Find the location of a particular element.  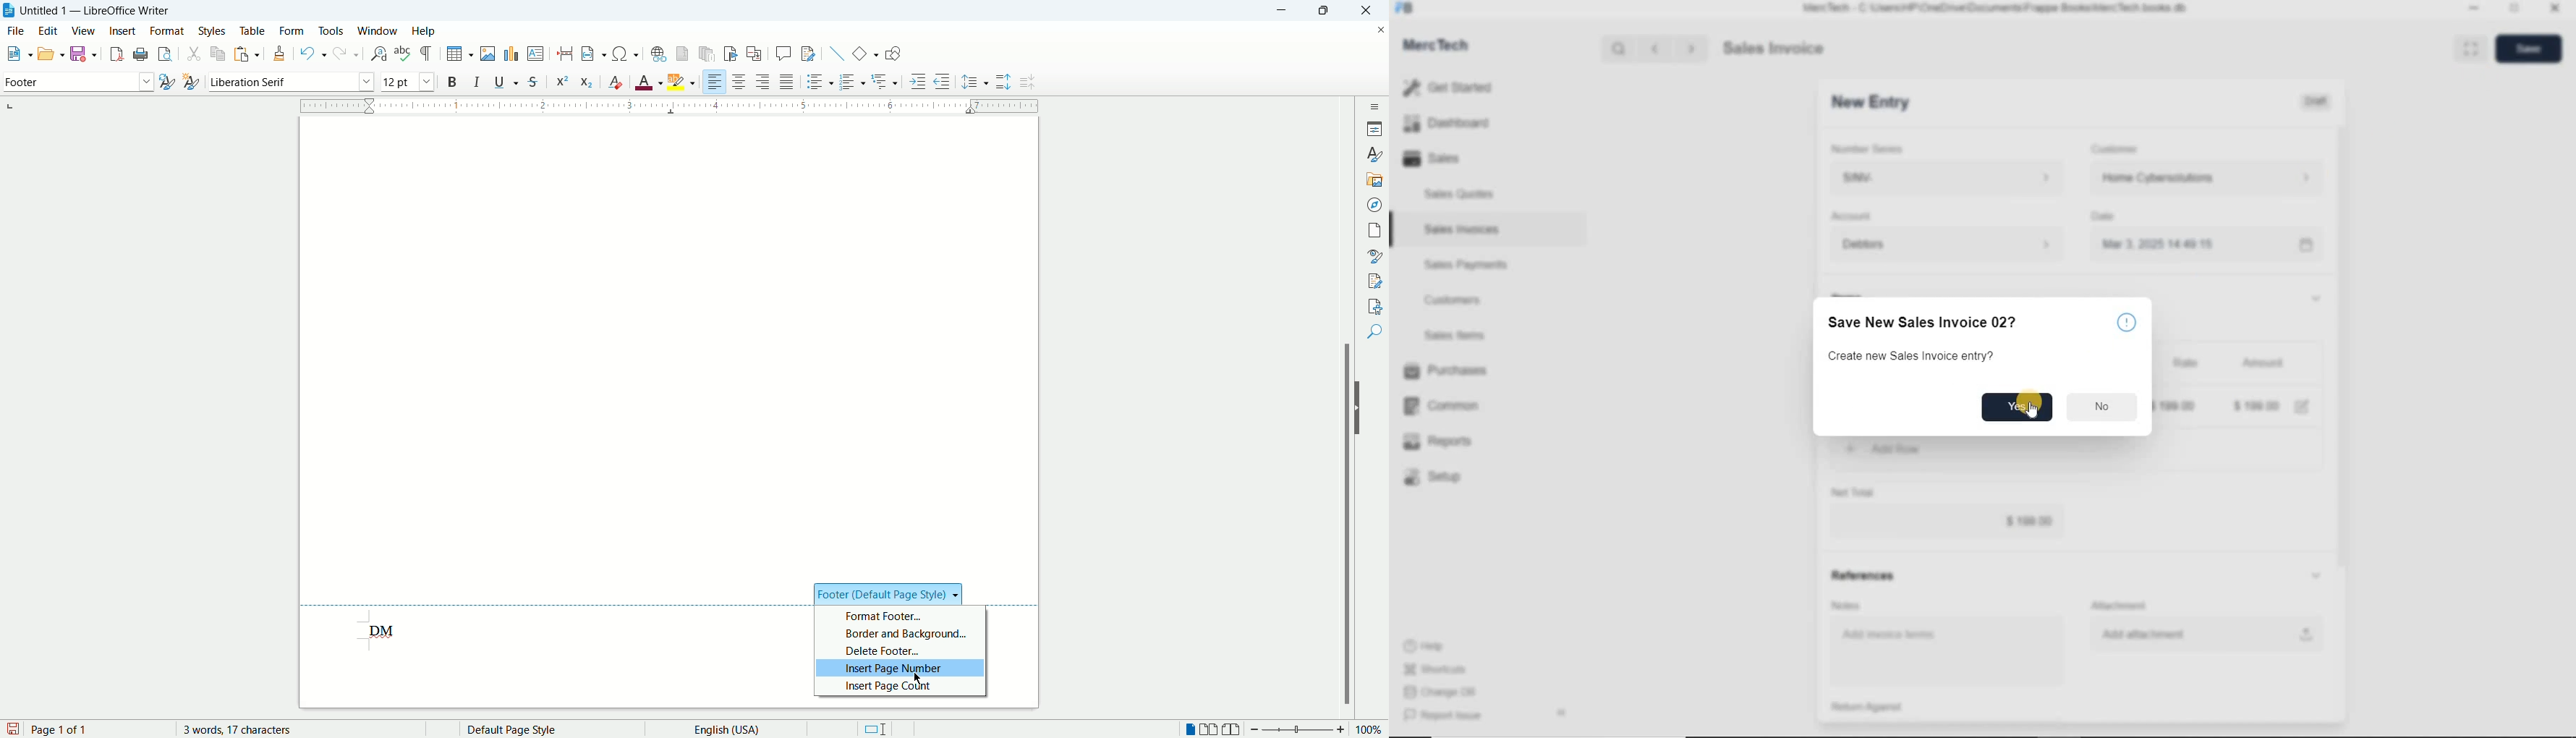

Sales Quotes is located at coordinates (1462, 194).